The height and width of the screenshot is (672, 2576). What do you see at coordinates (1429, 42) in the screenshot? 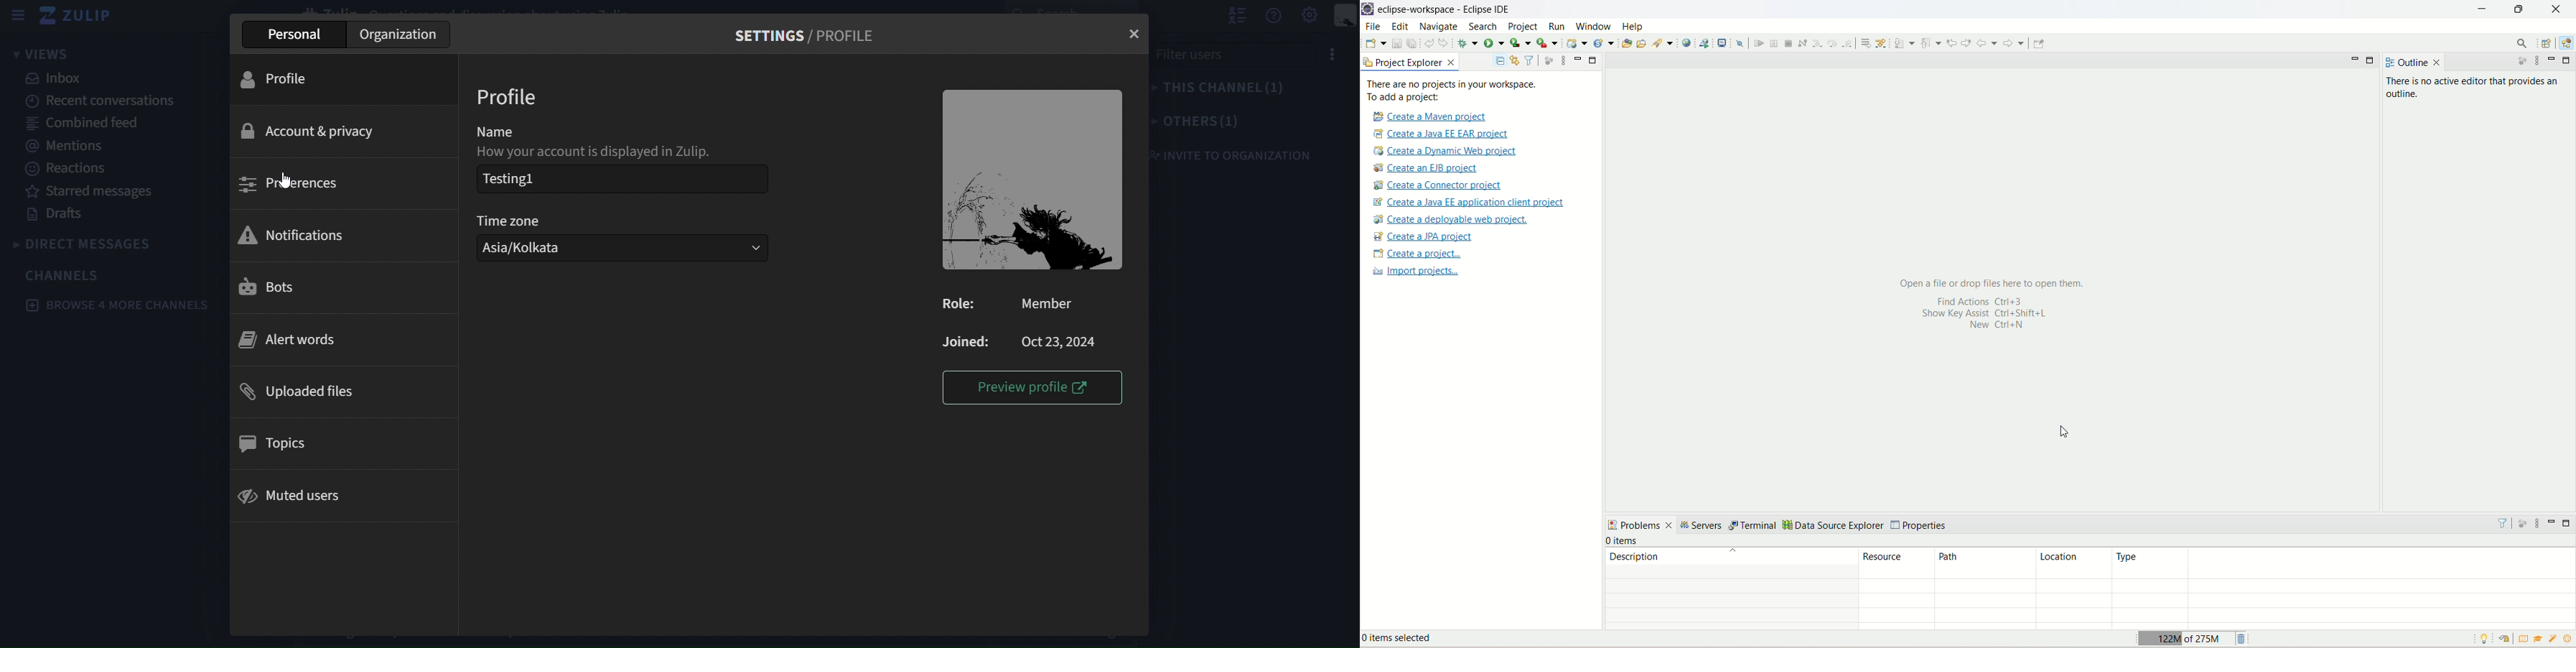
I see `undo` at bounding box center [1429, 42].